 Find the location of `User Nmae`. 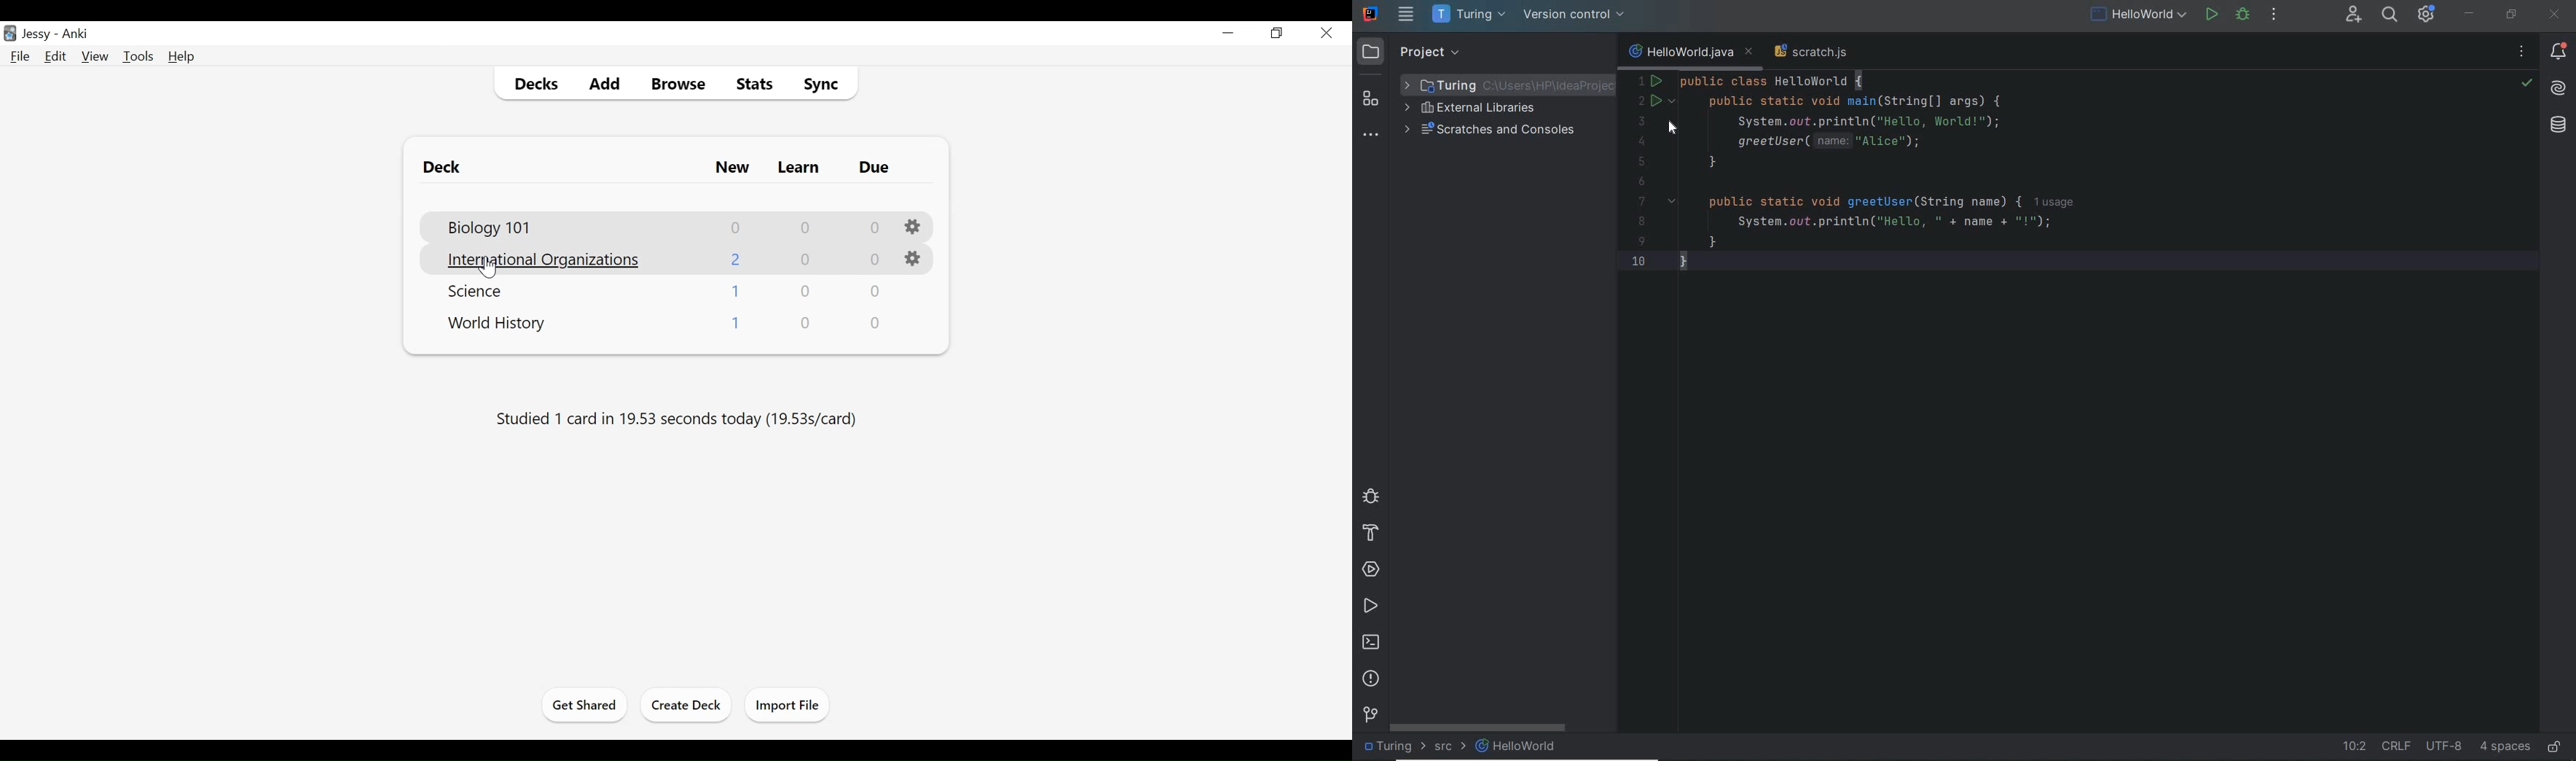

User Nmae is located at coordinates (39, 35).